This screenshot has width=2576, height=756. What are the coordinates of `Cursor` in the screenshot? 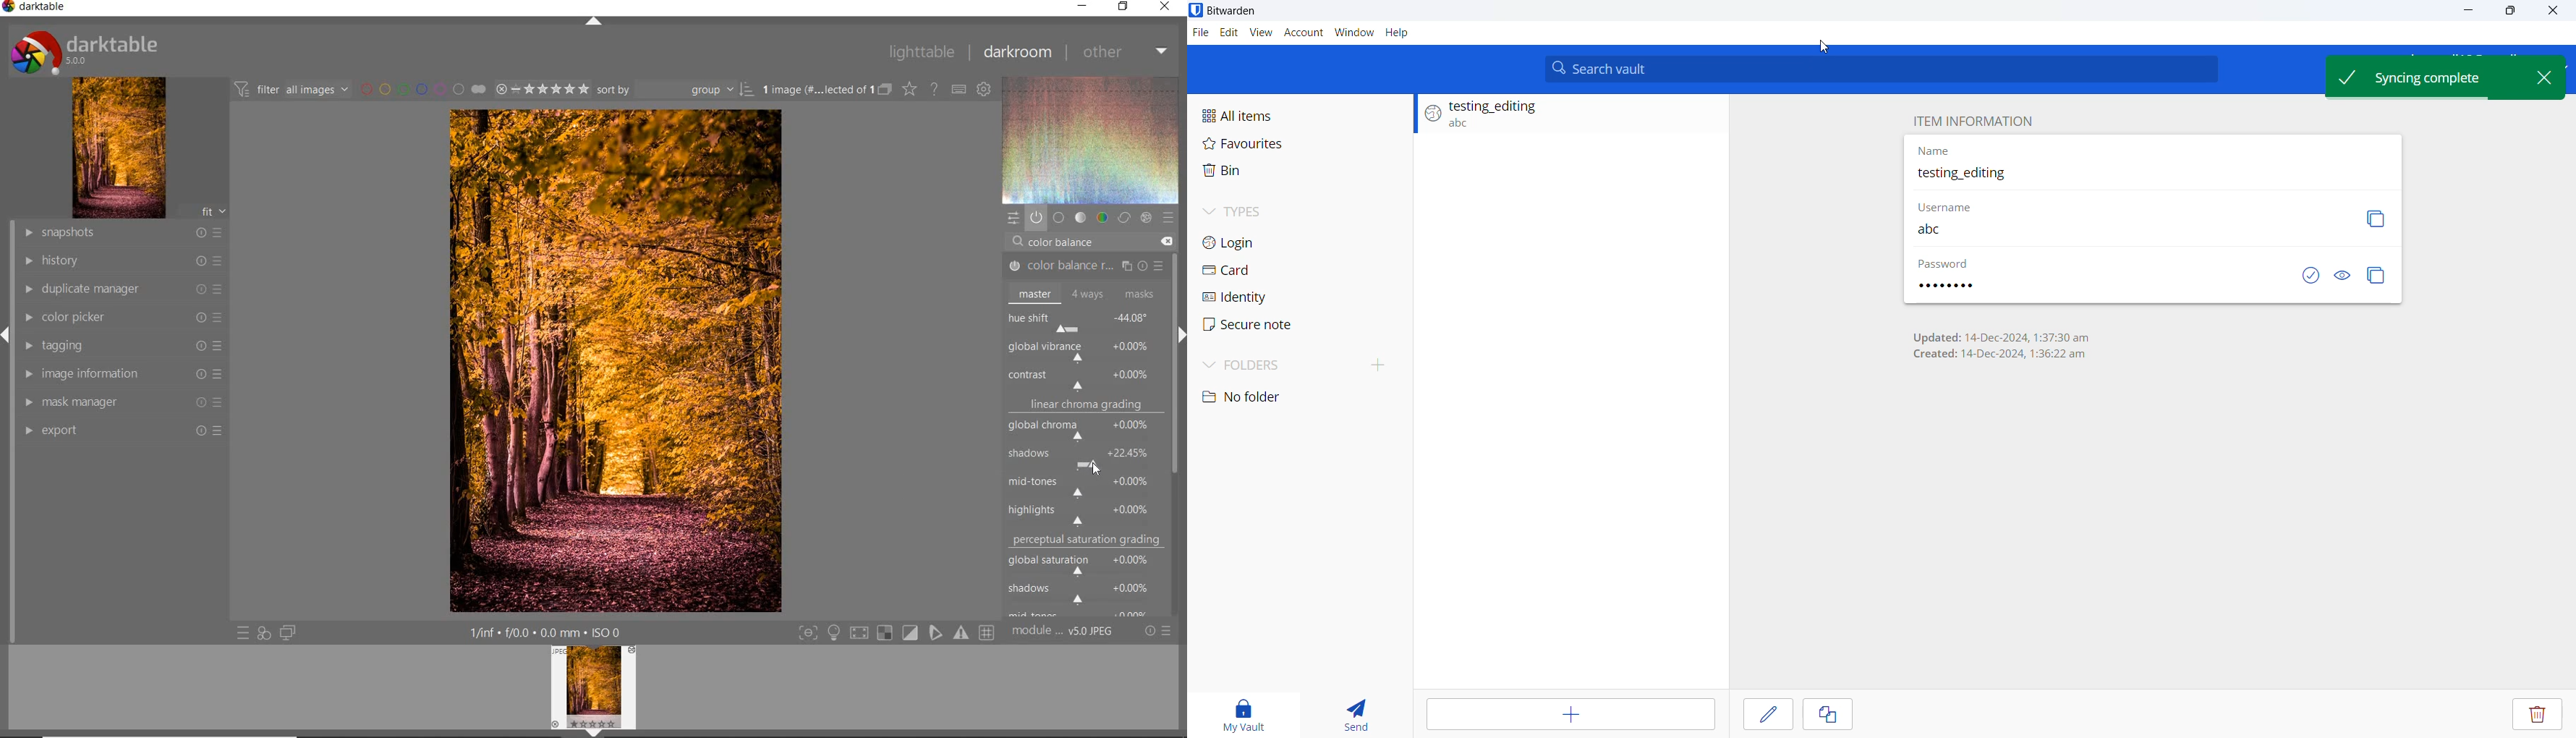 It's located at (1827, 48).